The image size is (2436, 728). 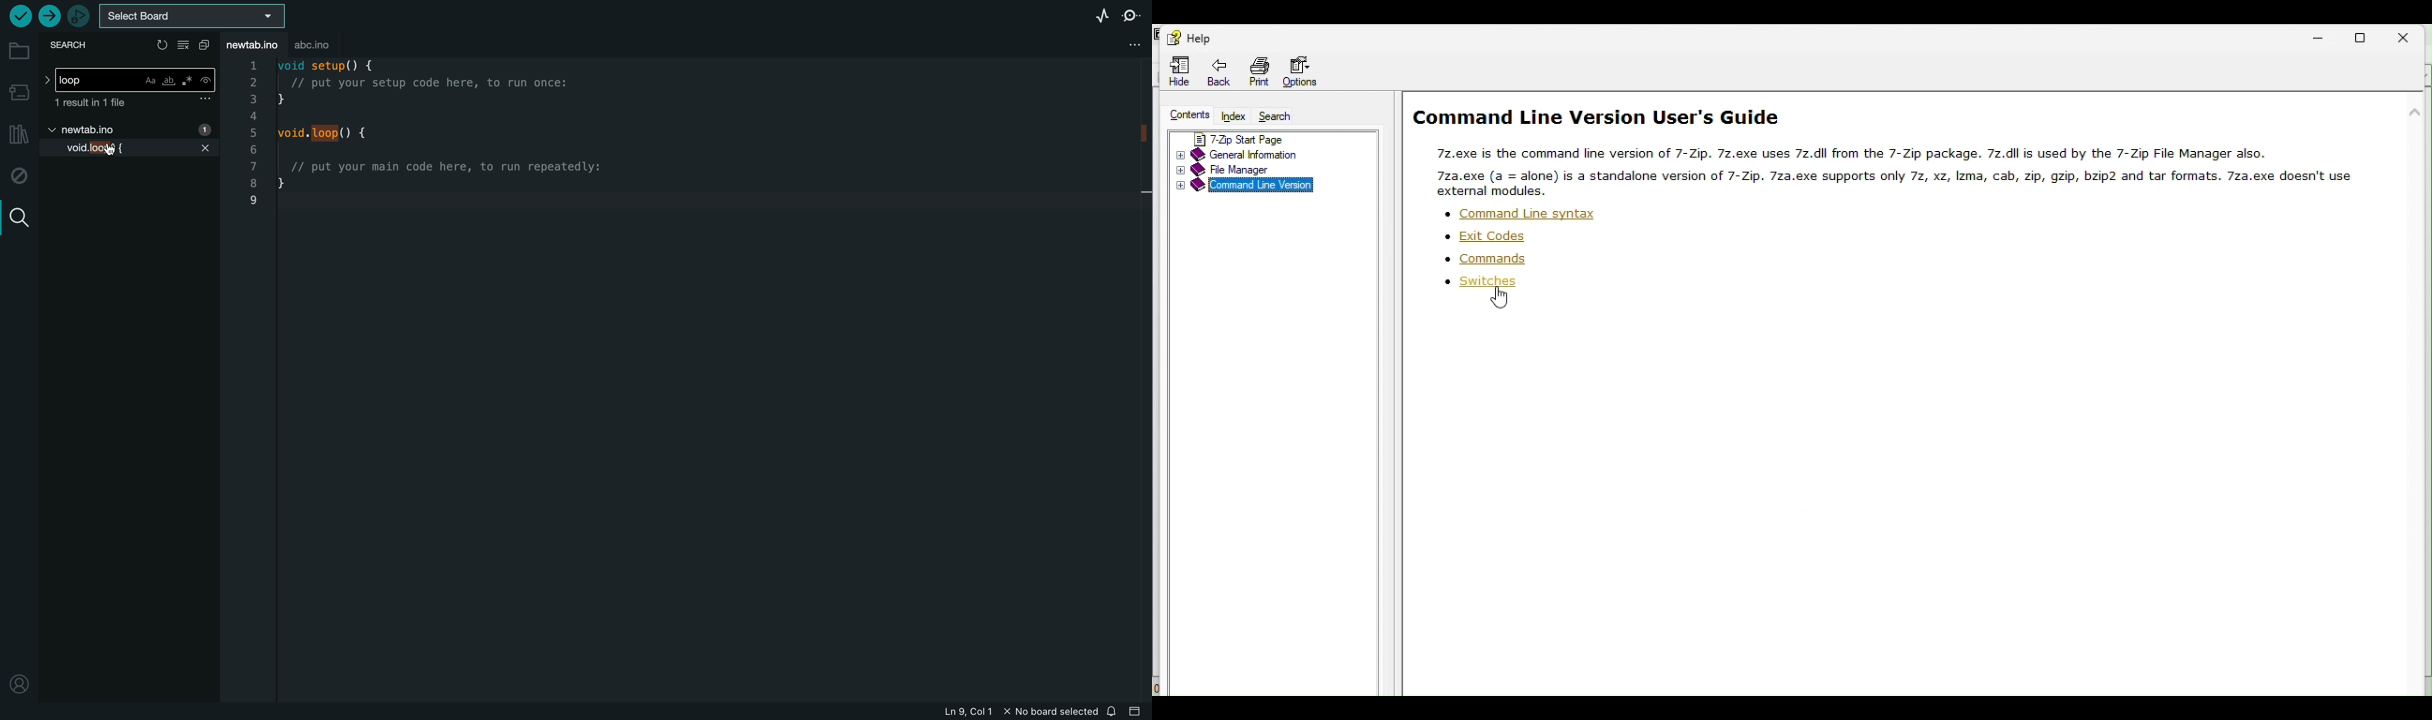 I want to click on Contents, so click(x=1188, y=116).